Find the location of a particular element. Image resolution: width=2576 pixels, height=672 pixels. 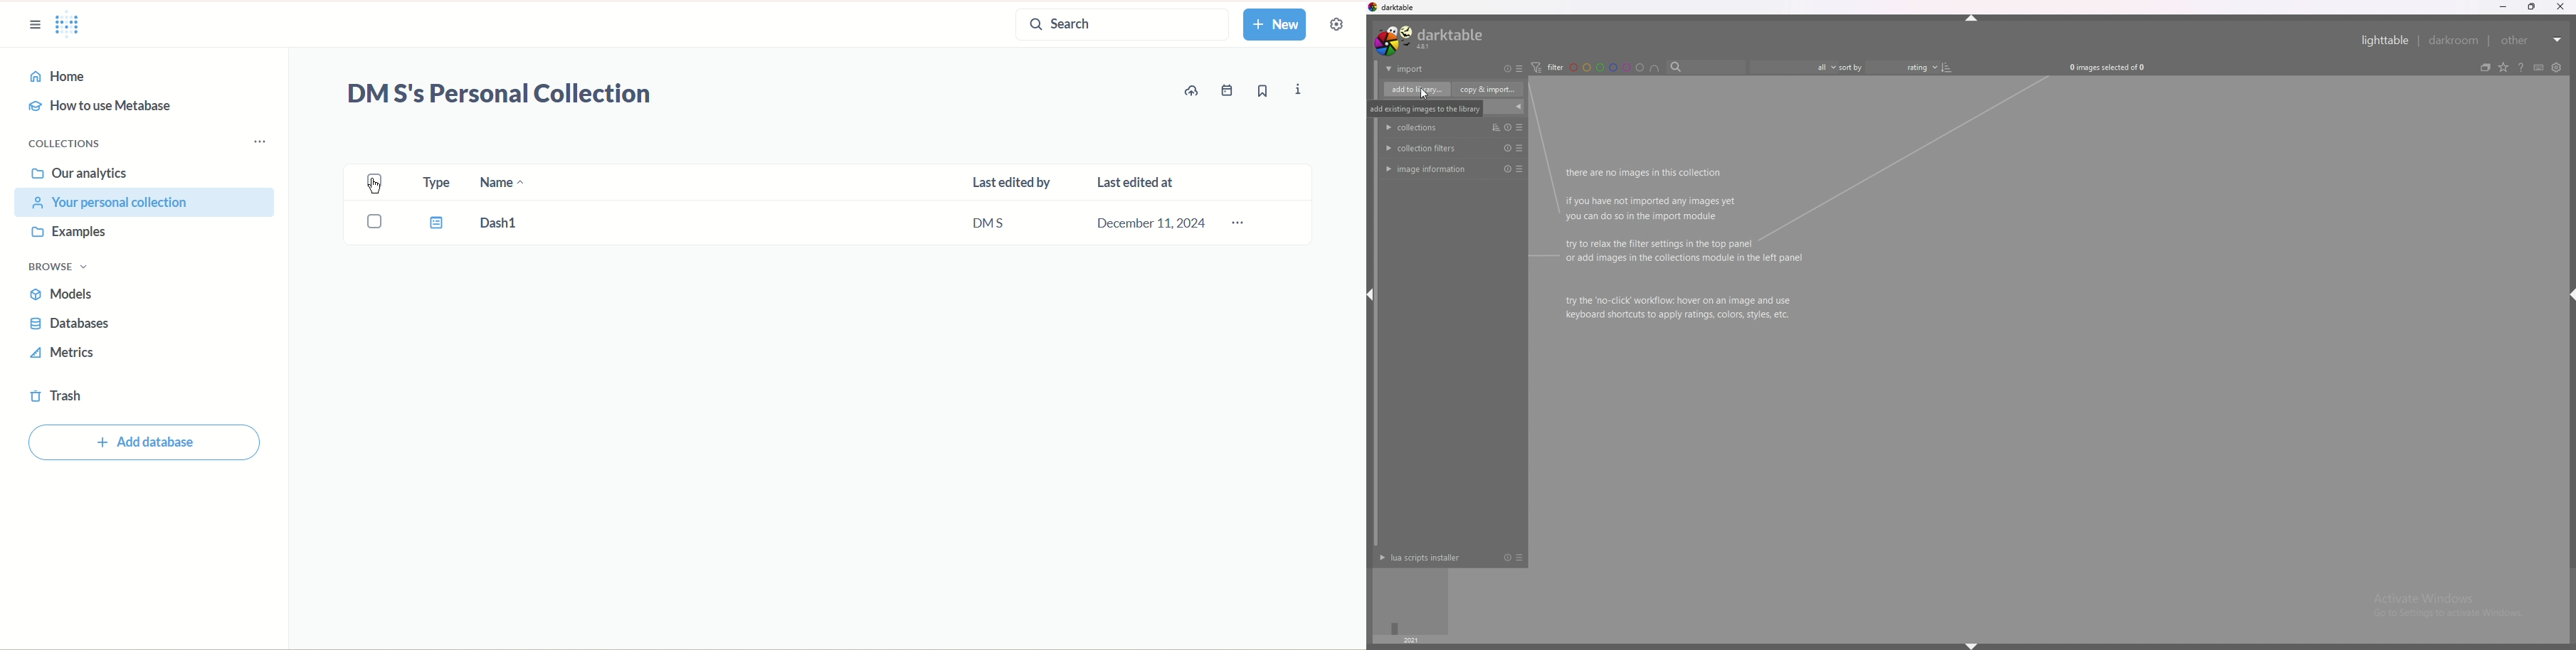

search bar is located at coordinates (1704, 67).